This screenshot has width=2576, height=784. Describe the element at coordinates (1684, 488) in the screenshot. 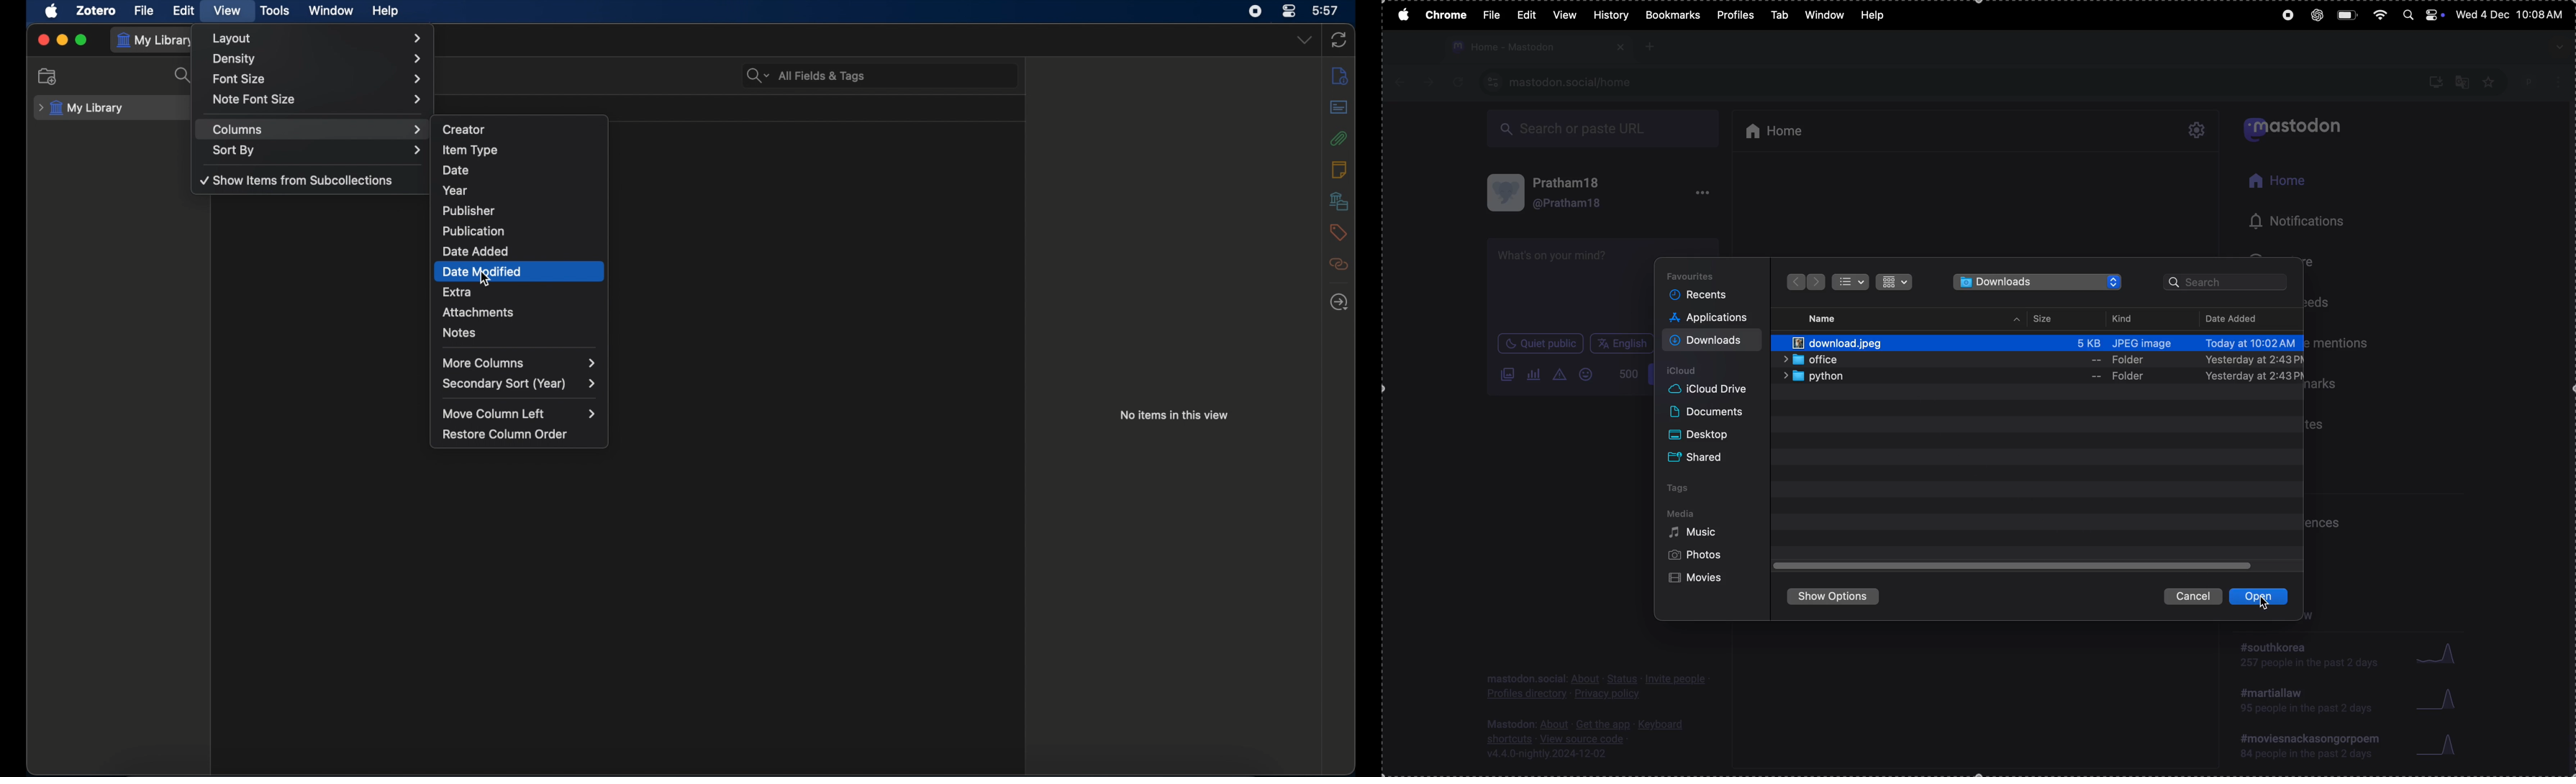

I see `tags` at that location.